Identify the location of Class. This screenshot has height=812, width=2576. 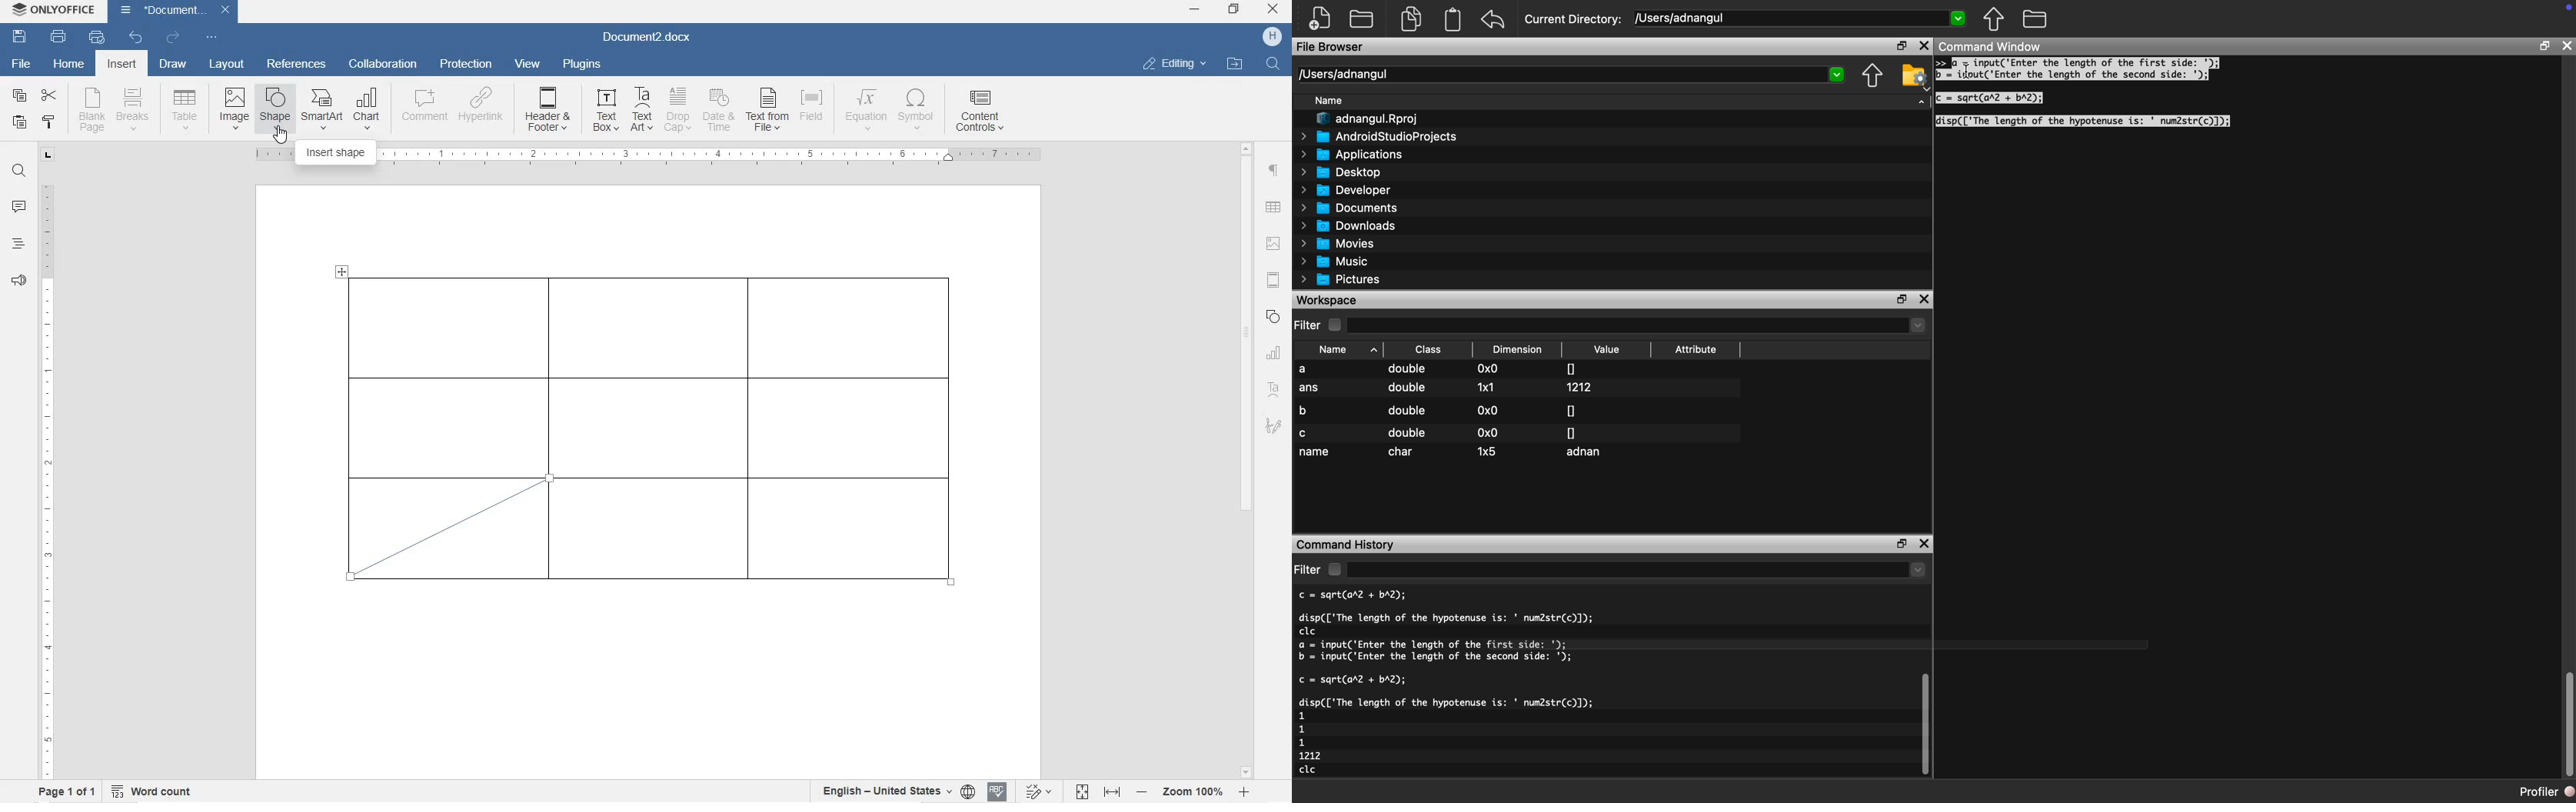
(1429, 349).